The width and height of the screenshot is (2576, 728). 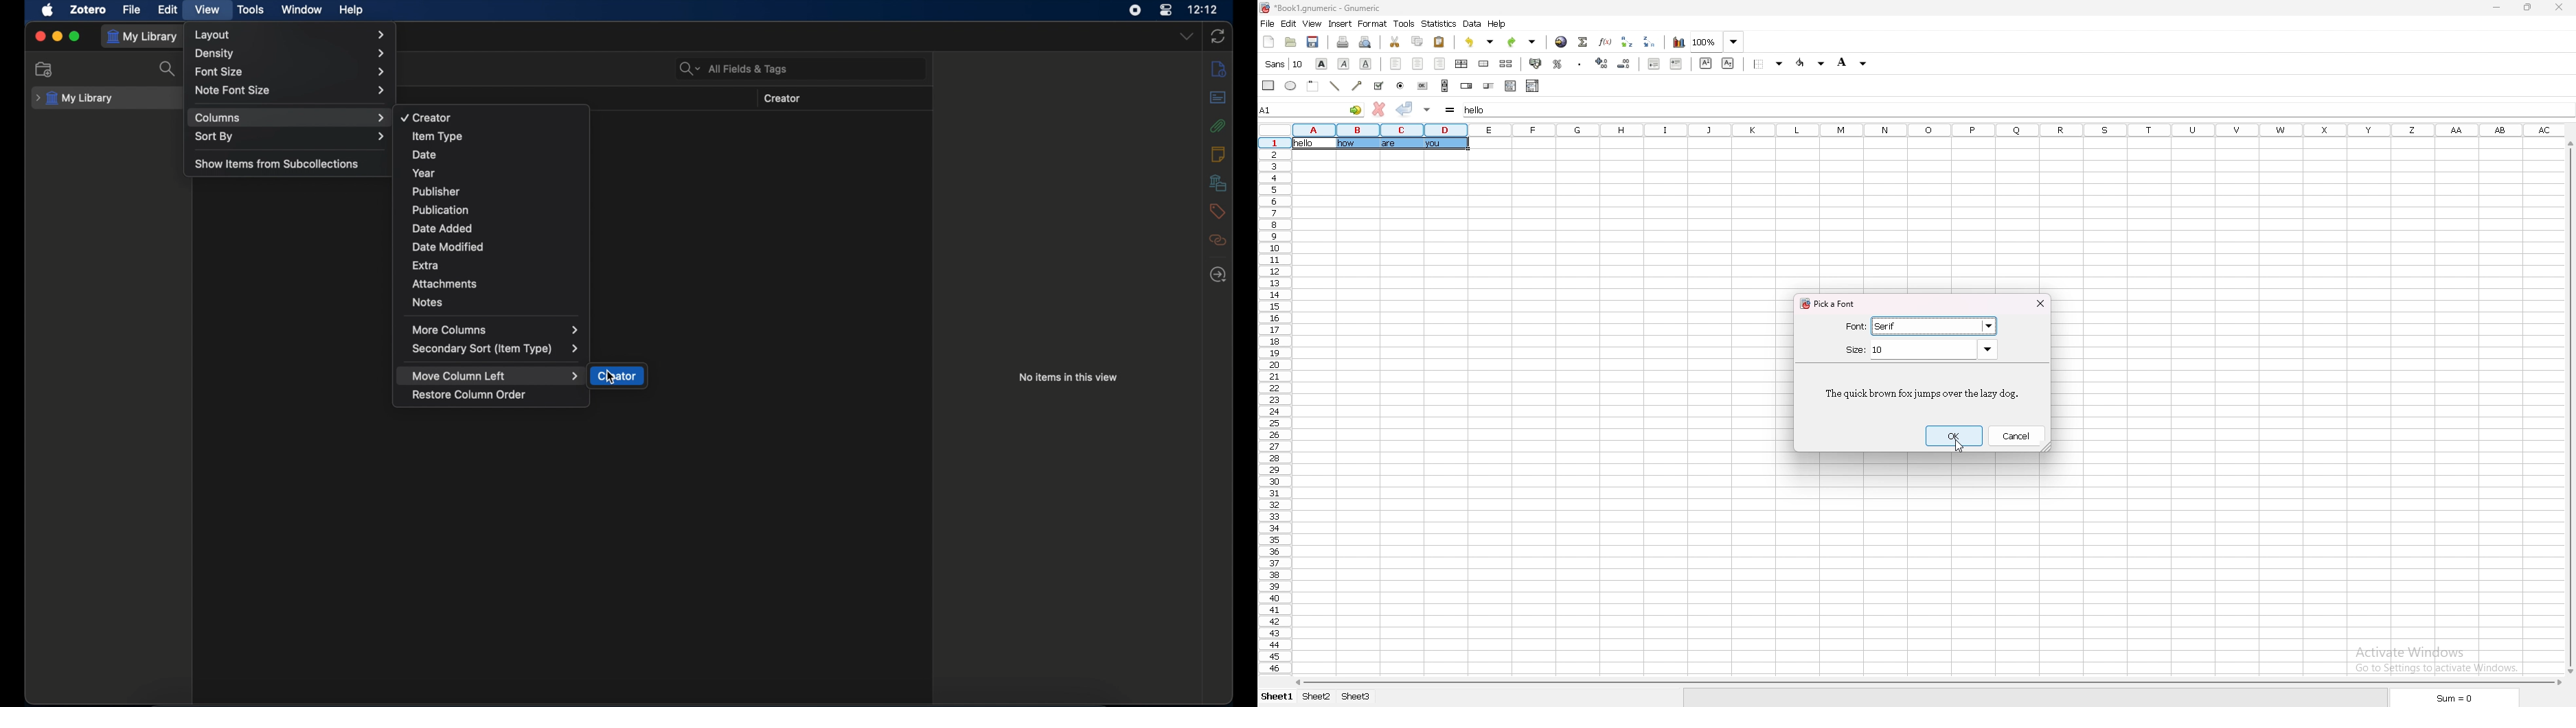 I want to click on font, so click(x=1283, y=64).